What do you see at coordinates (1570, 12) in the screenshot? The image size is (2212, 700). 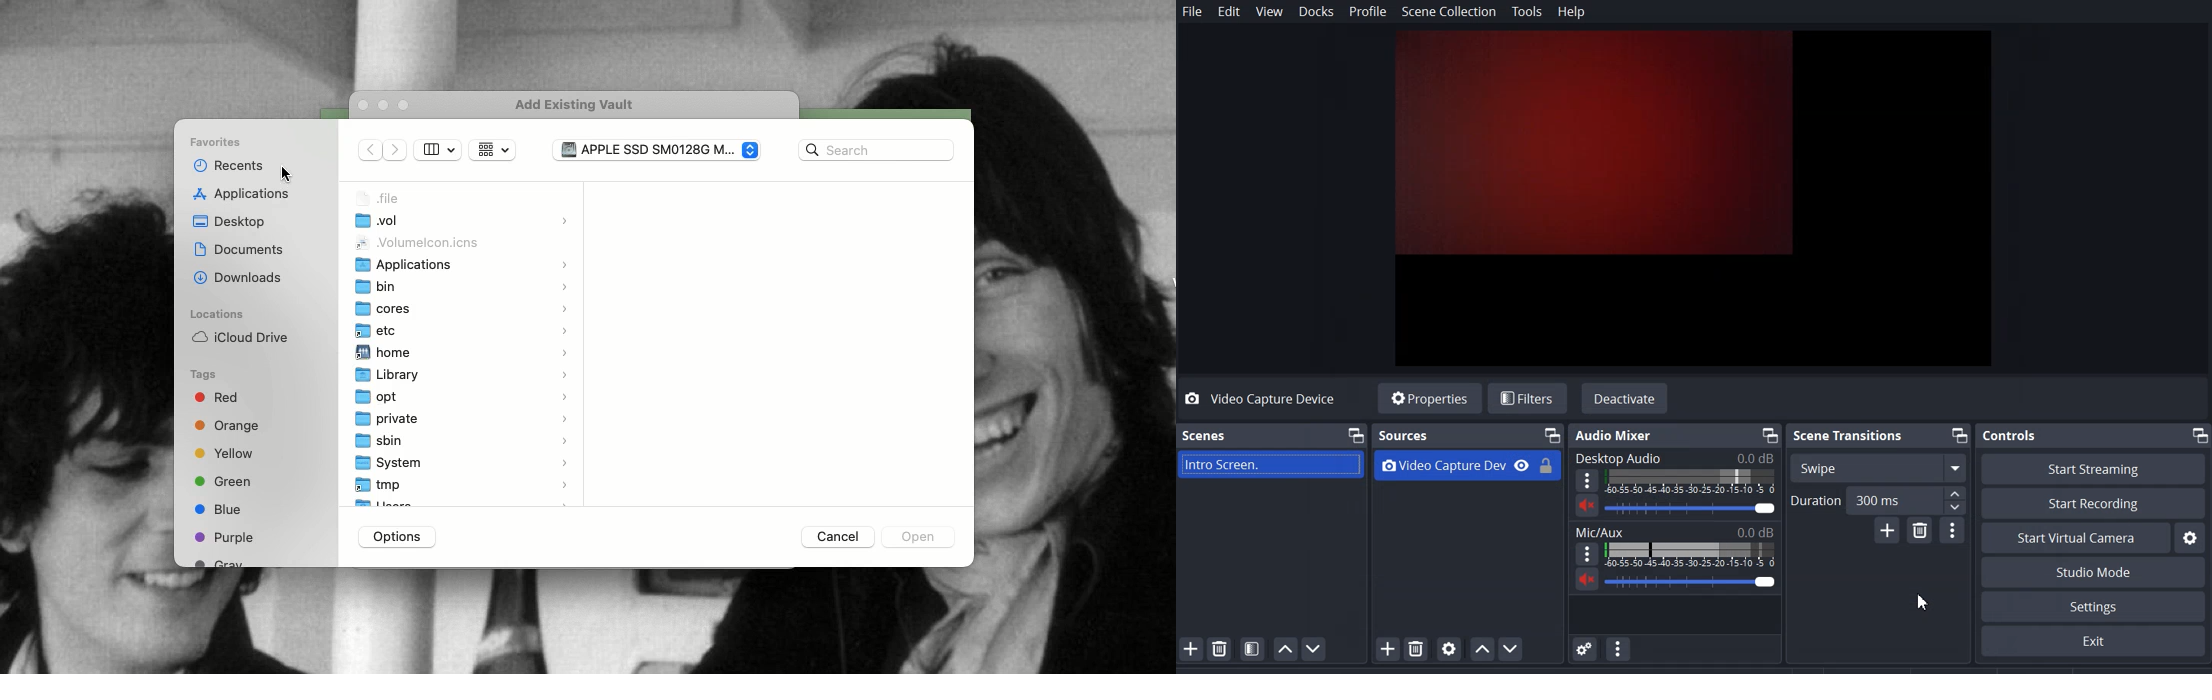 I see `Help` at bounding box center [1570, 12].